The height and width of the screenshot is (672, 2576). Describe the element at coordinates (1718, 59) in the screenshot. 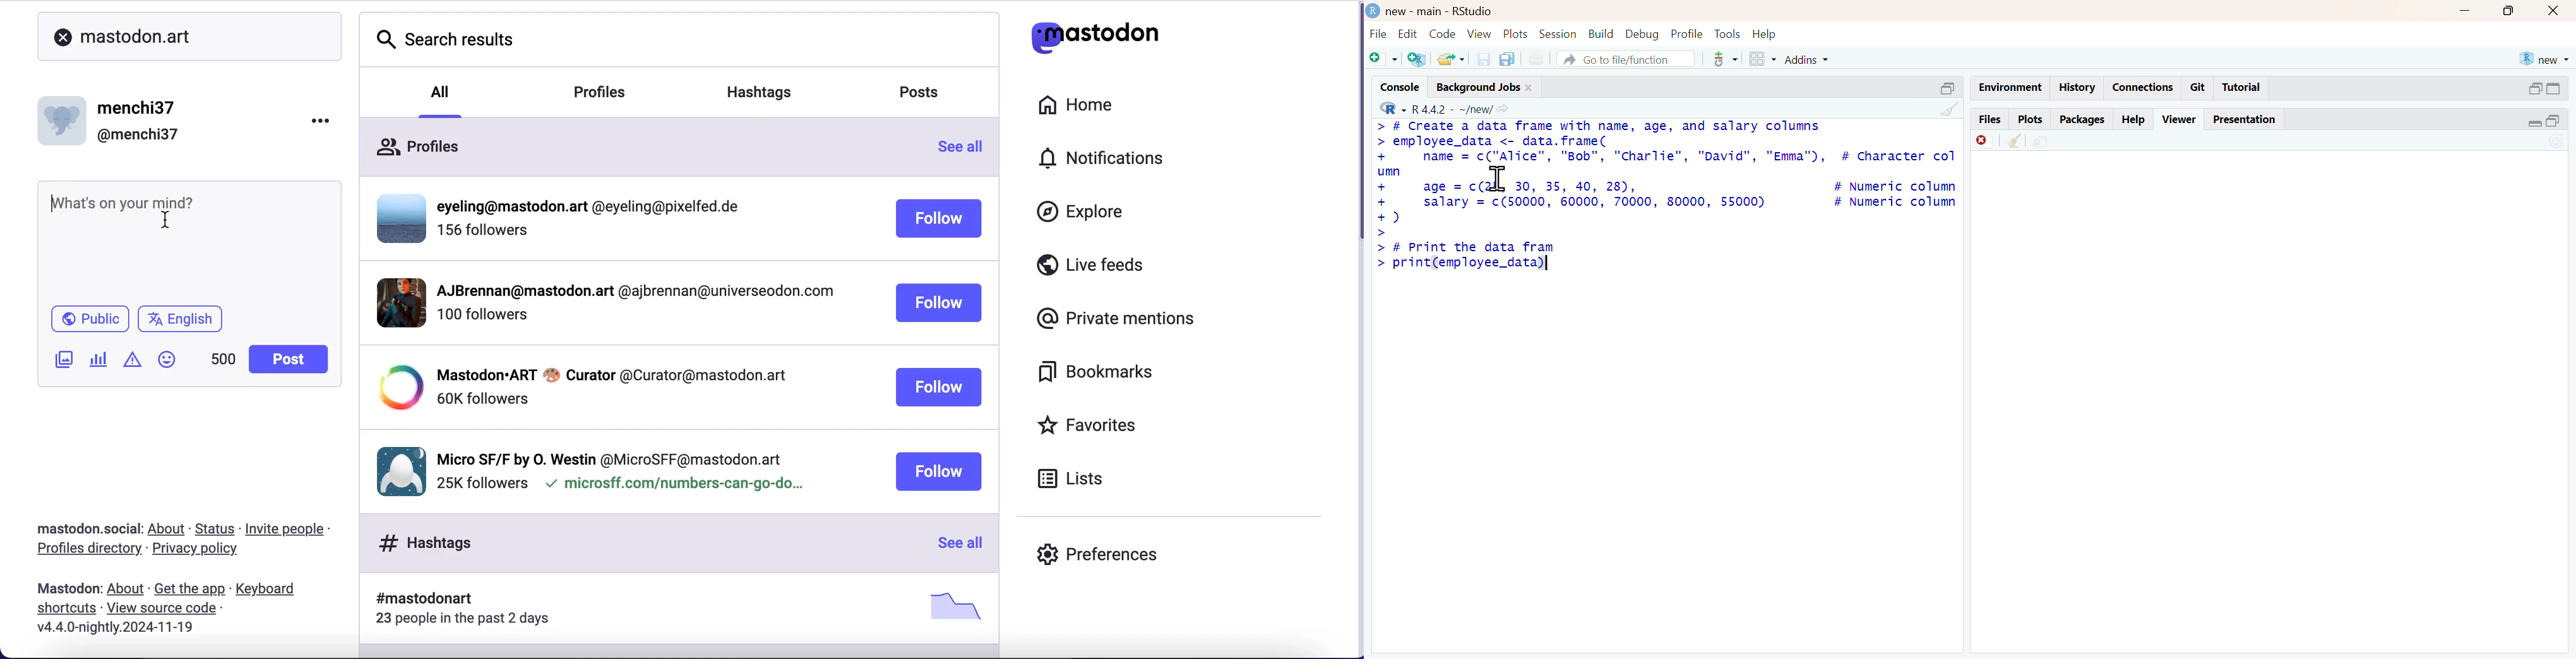

I see `version control` at that location.